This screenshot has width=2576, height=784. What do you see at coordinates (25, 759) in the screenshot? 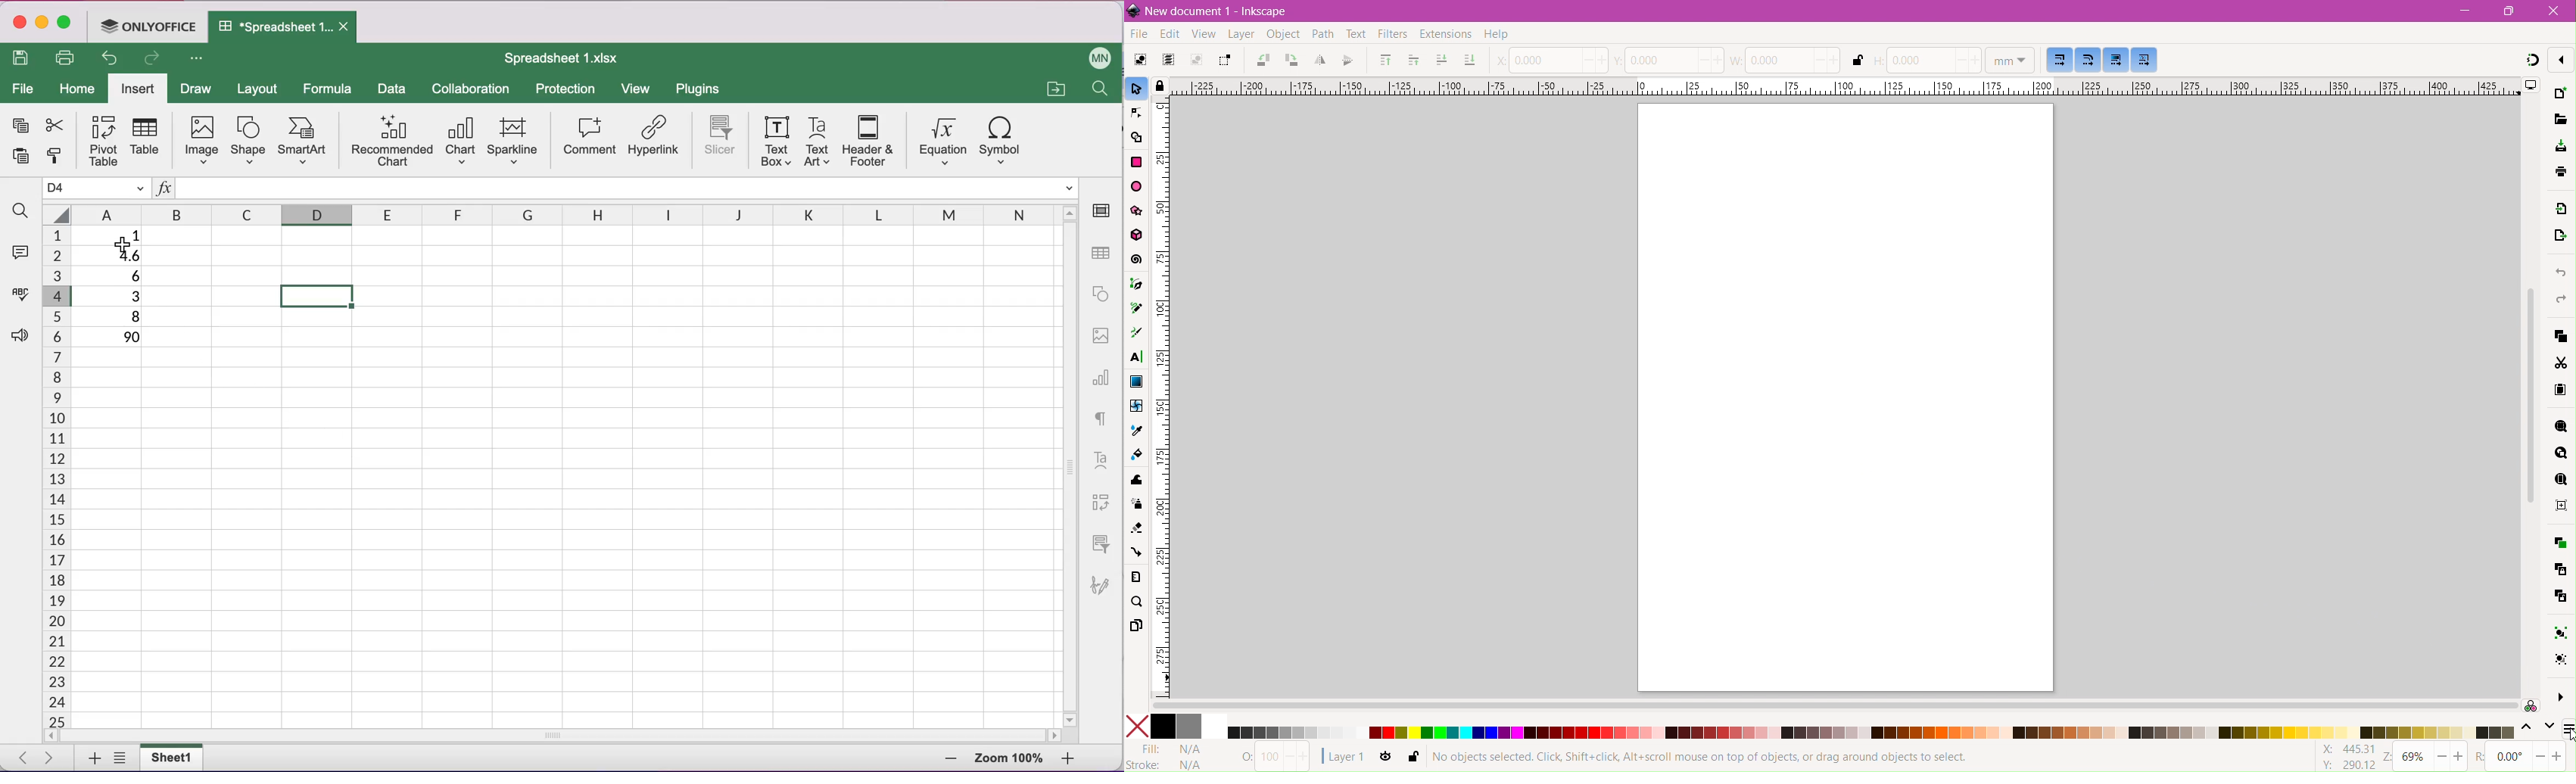
I see `previous sheet` at bounding box center [25, 759].